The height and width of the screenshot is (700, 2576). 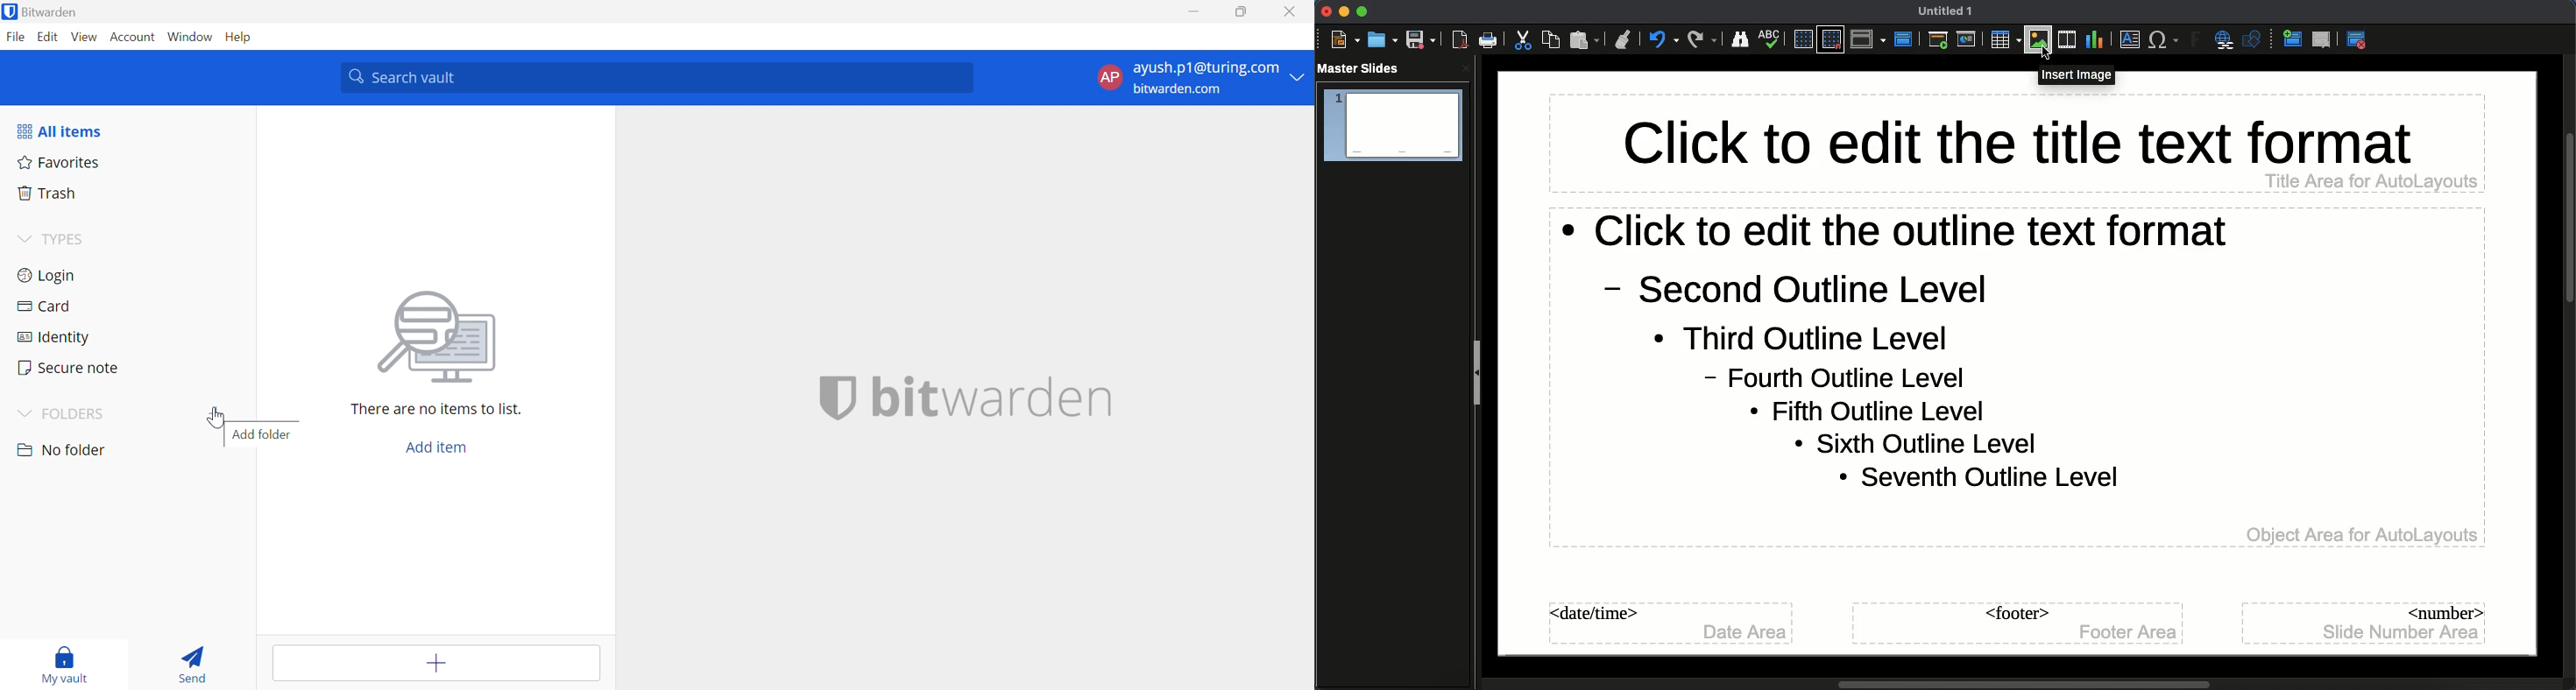 What do you see at coordinates (22, 238) in the screenshot?
I see `Drop Down` at bounding box center [22, 238].